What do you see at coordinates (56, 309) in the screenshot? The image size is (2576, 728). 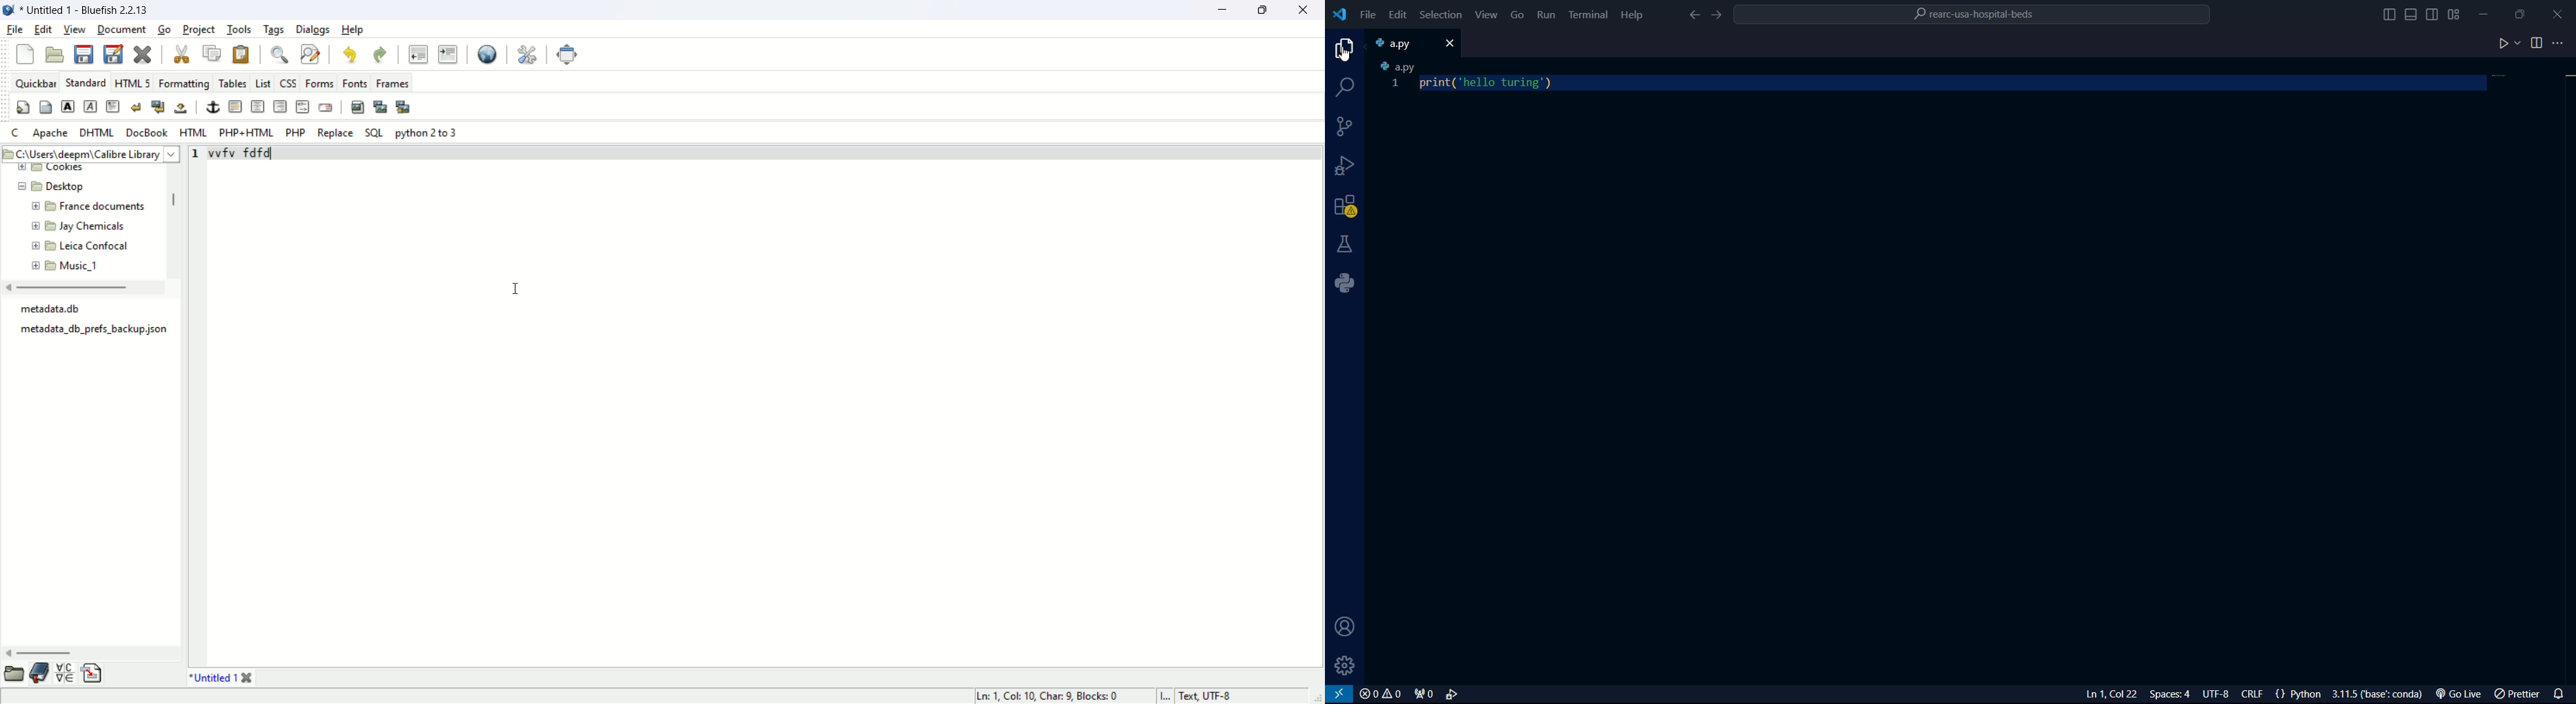 I see `metadata.db` at bounding box center [56, 309].